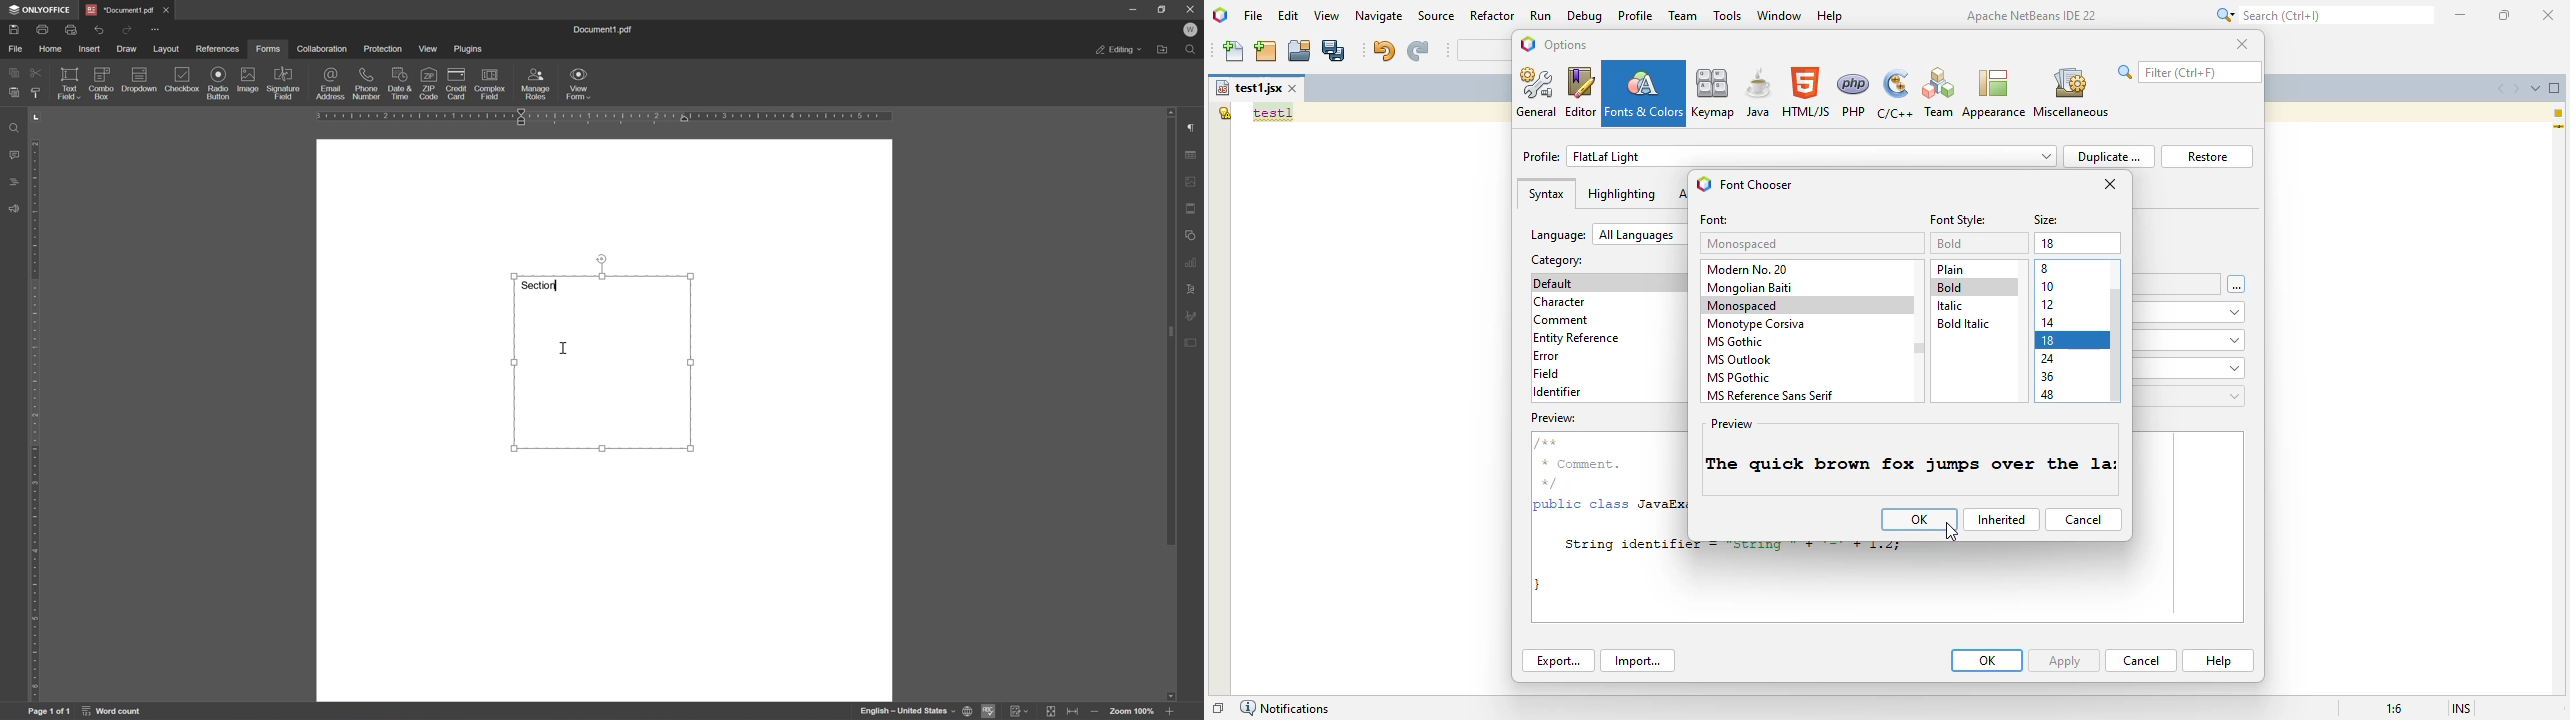  Describe the element at coordinates (271, 48) in the screenshot. I see `forms` at that location.